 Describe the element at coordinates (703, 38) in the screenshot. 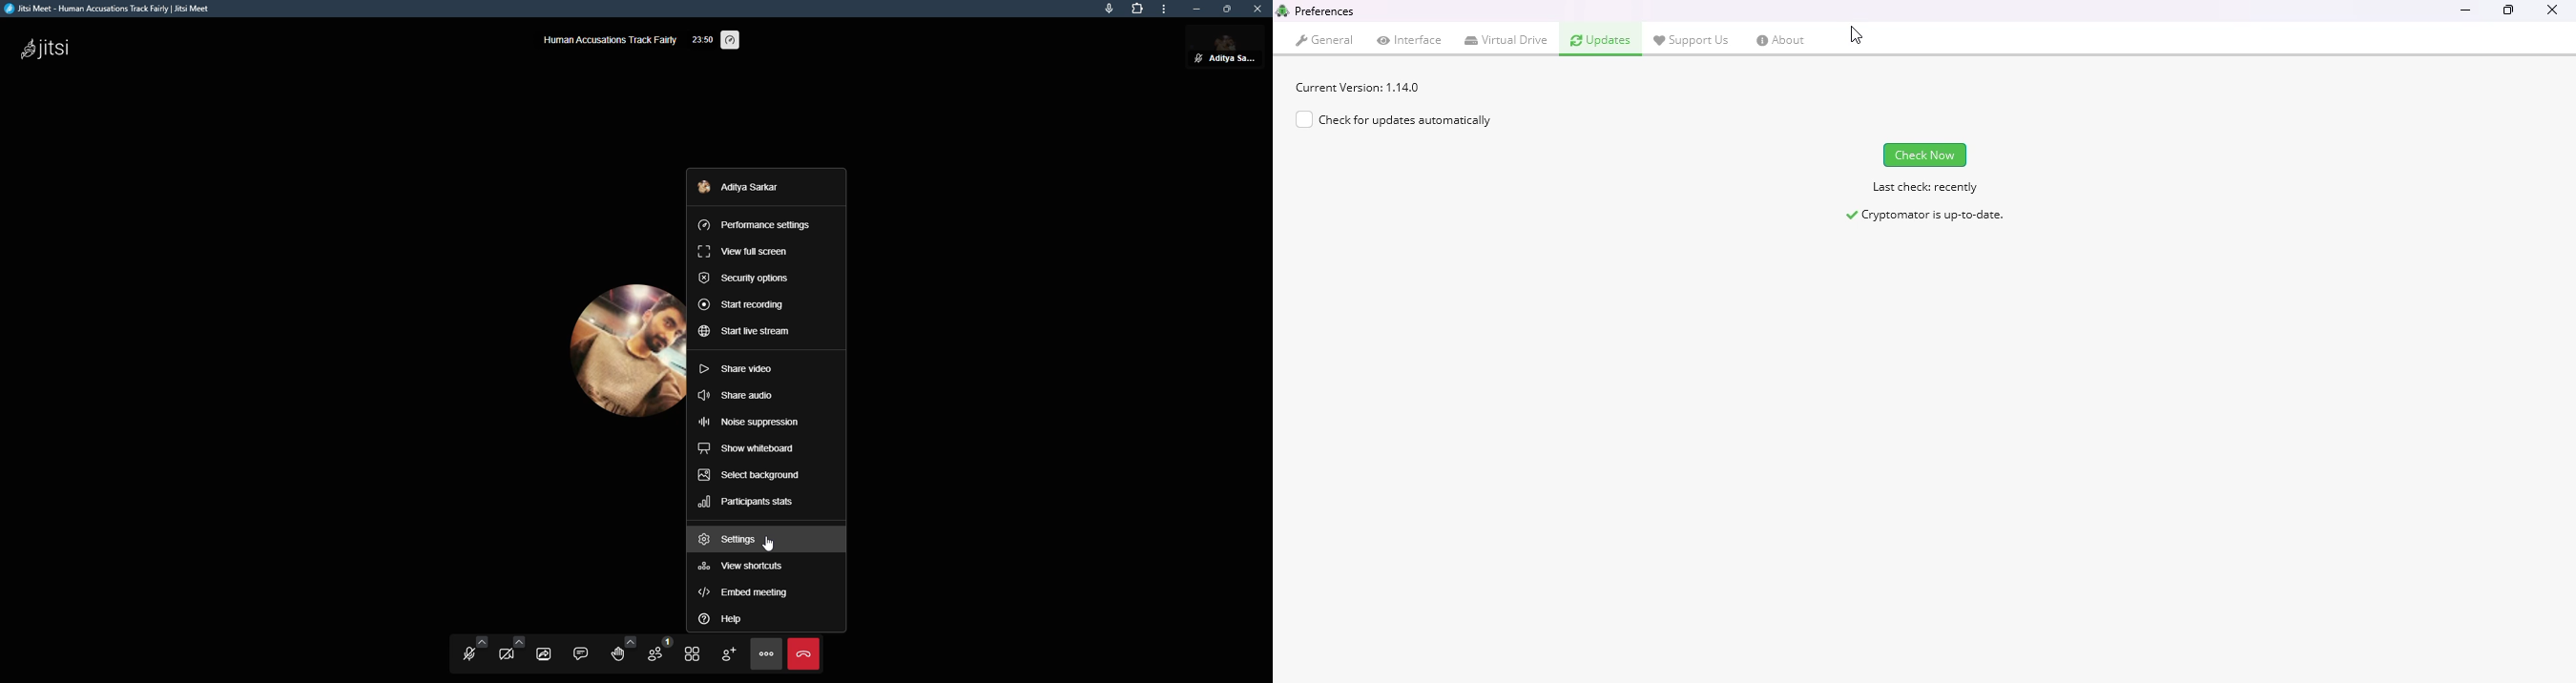

I see `elapsed time` at that location.